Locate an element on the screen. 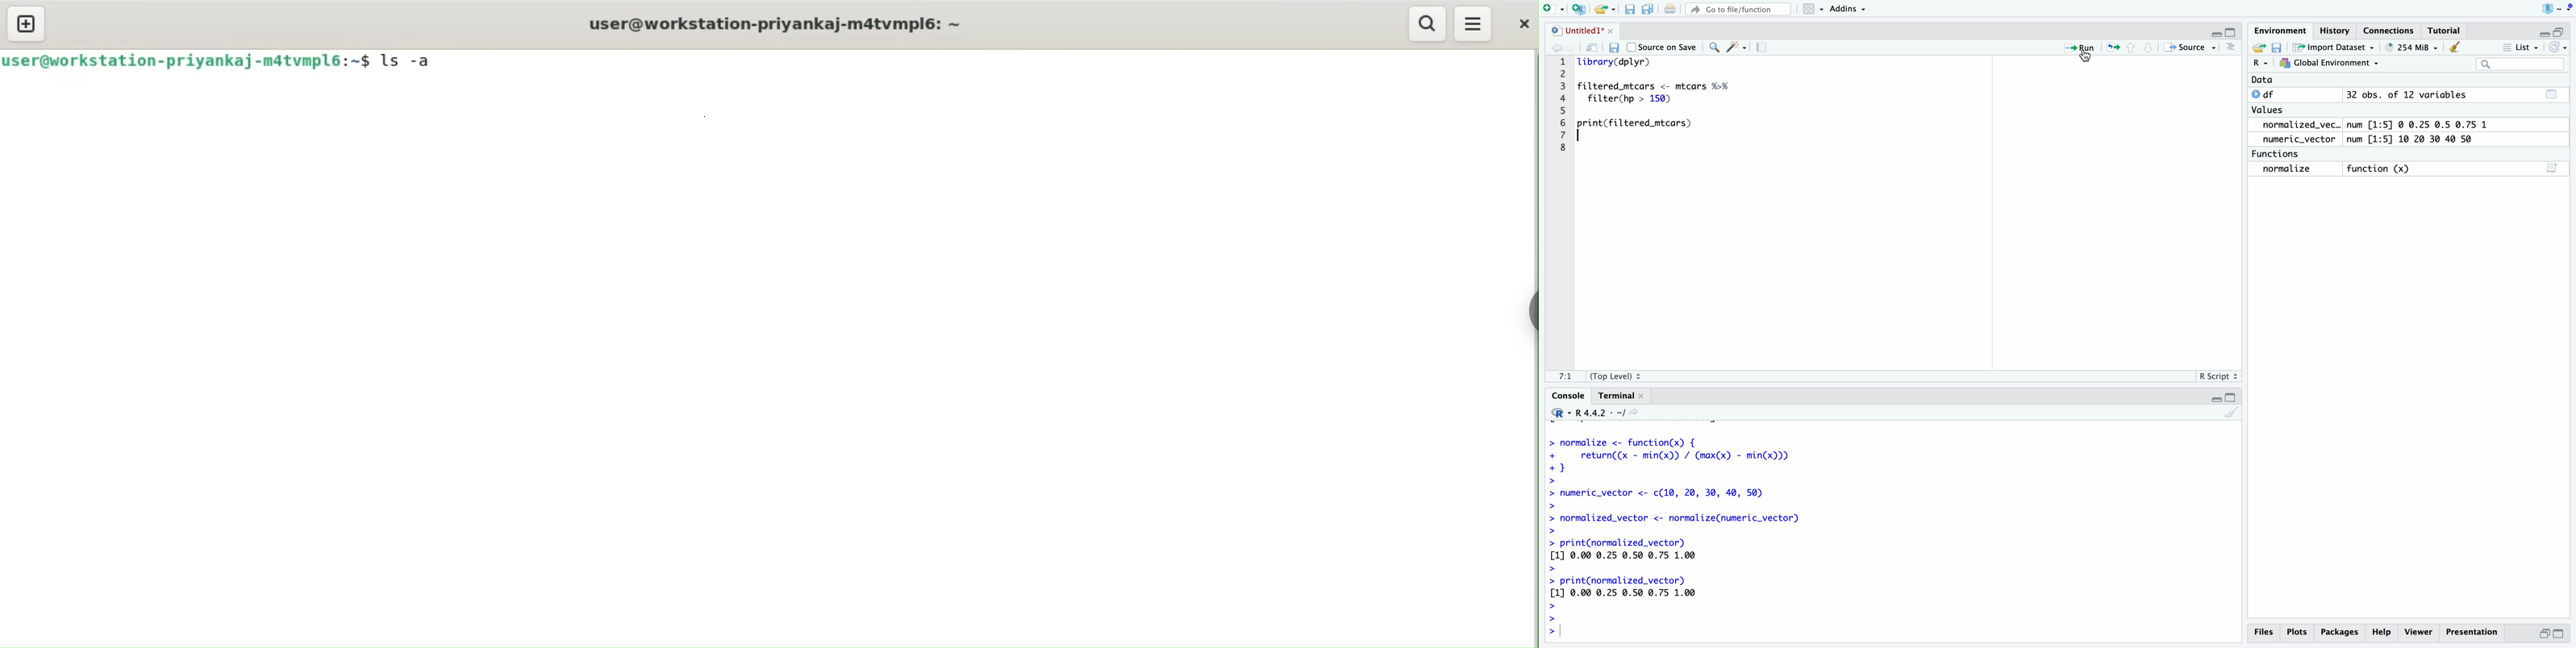 Image resolution: width=2576 pixels, height=672 pixels. create a project is located at coordinates (1578, 10).